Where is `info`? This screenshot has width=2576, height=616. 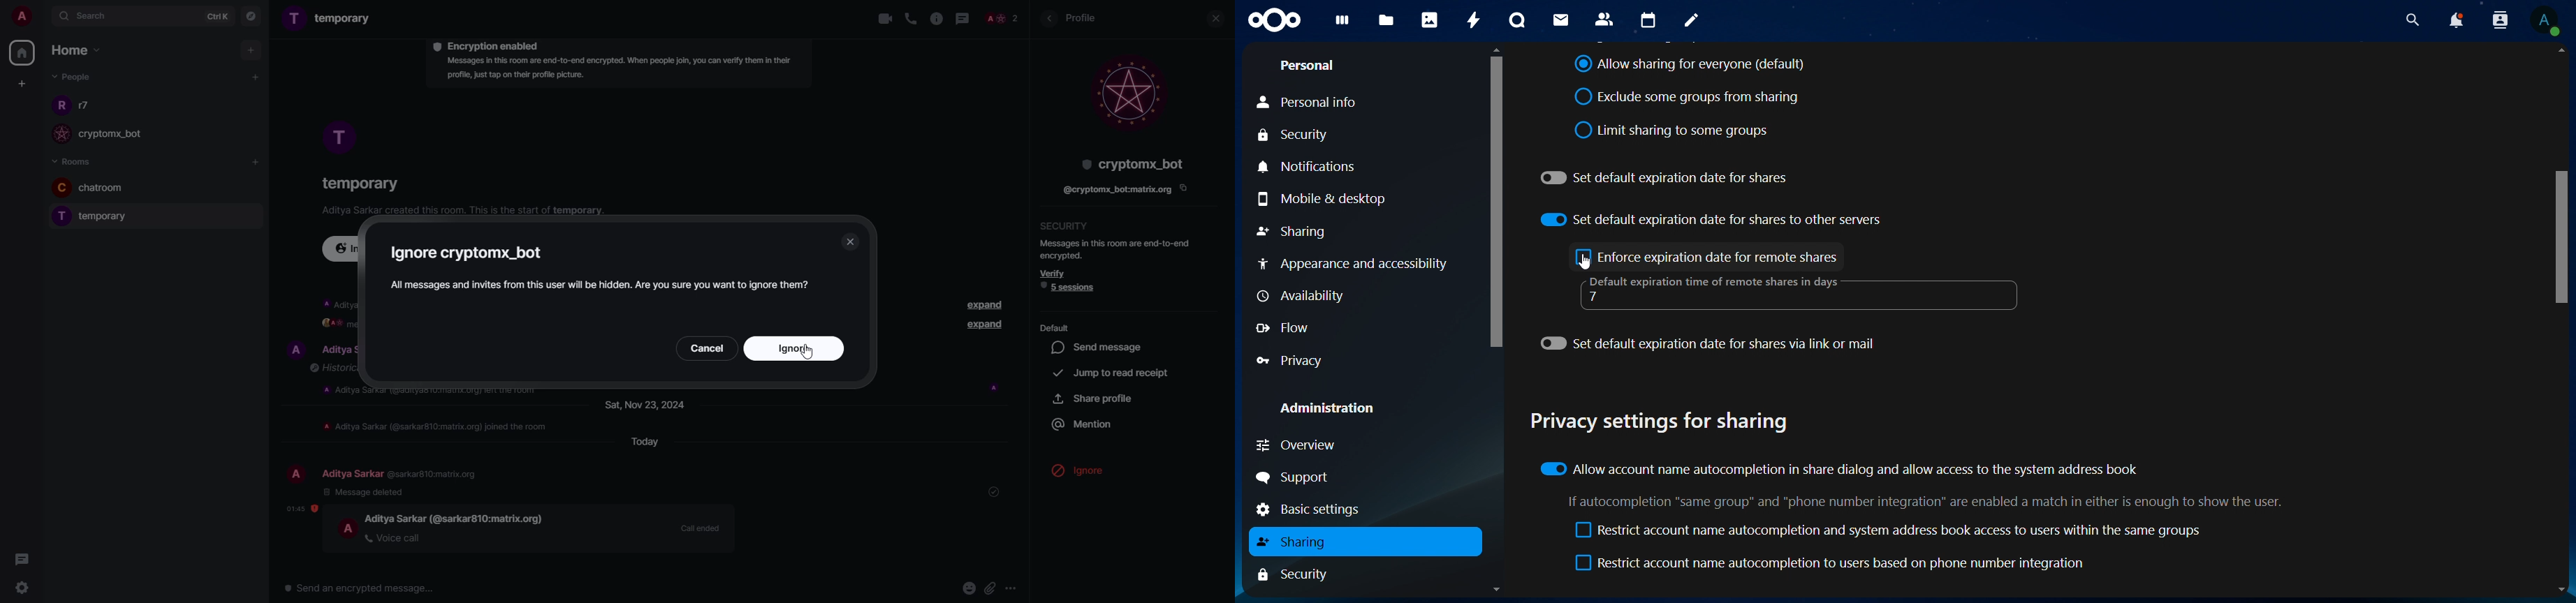
info is located at coordinates (1117, 248).